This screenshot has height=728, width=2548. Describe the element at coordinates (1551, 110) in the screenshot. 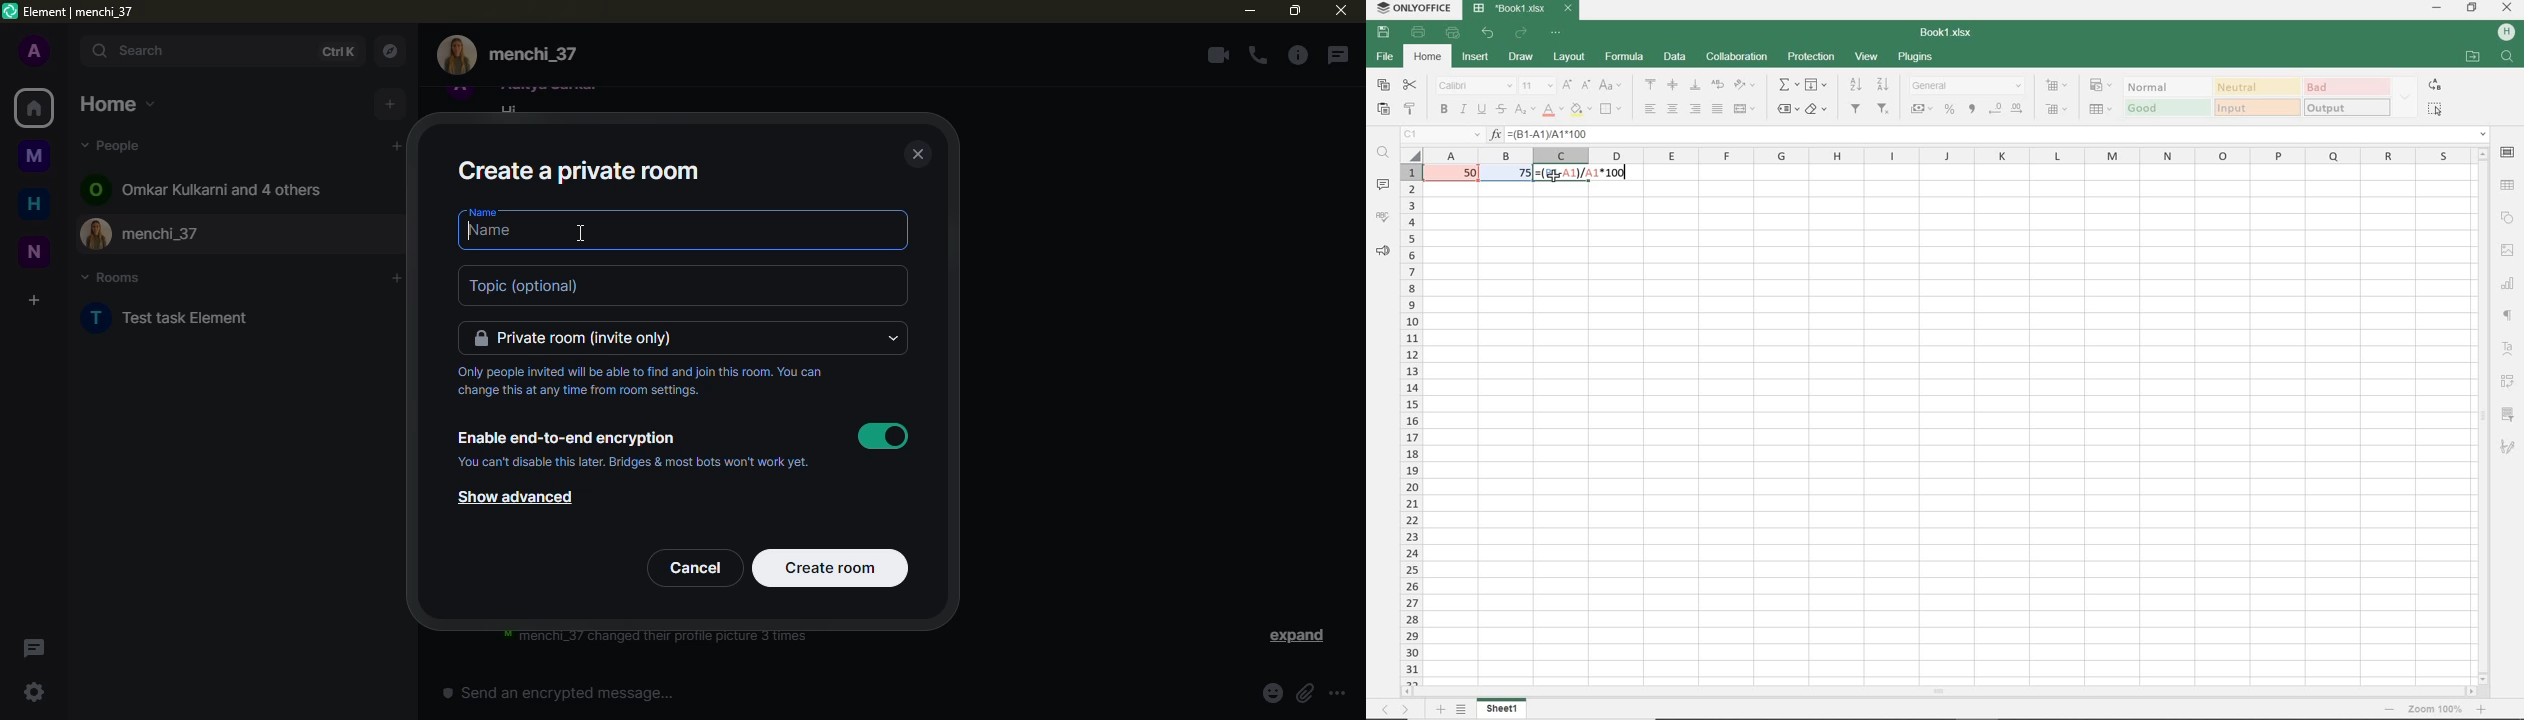

I see `font color` at that location.